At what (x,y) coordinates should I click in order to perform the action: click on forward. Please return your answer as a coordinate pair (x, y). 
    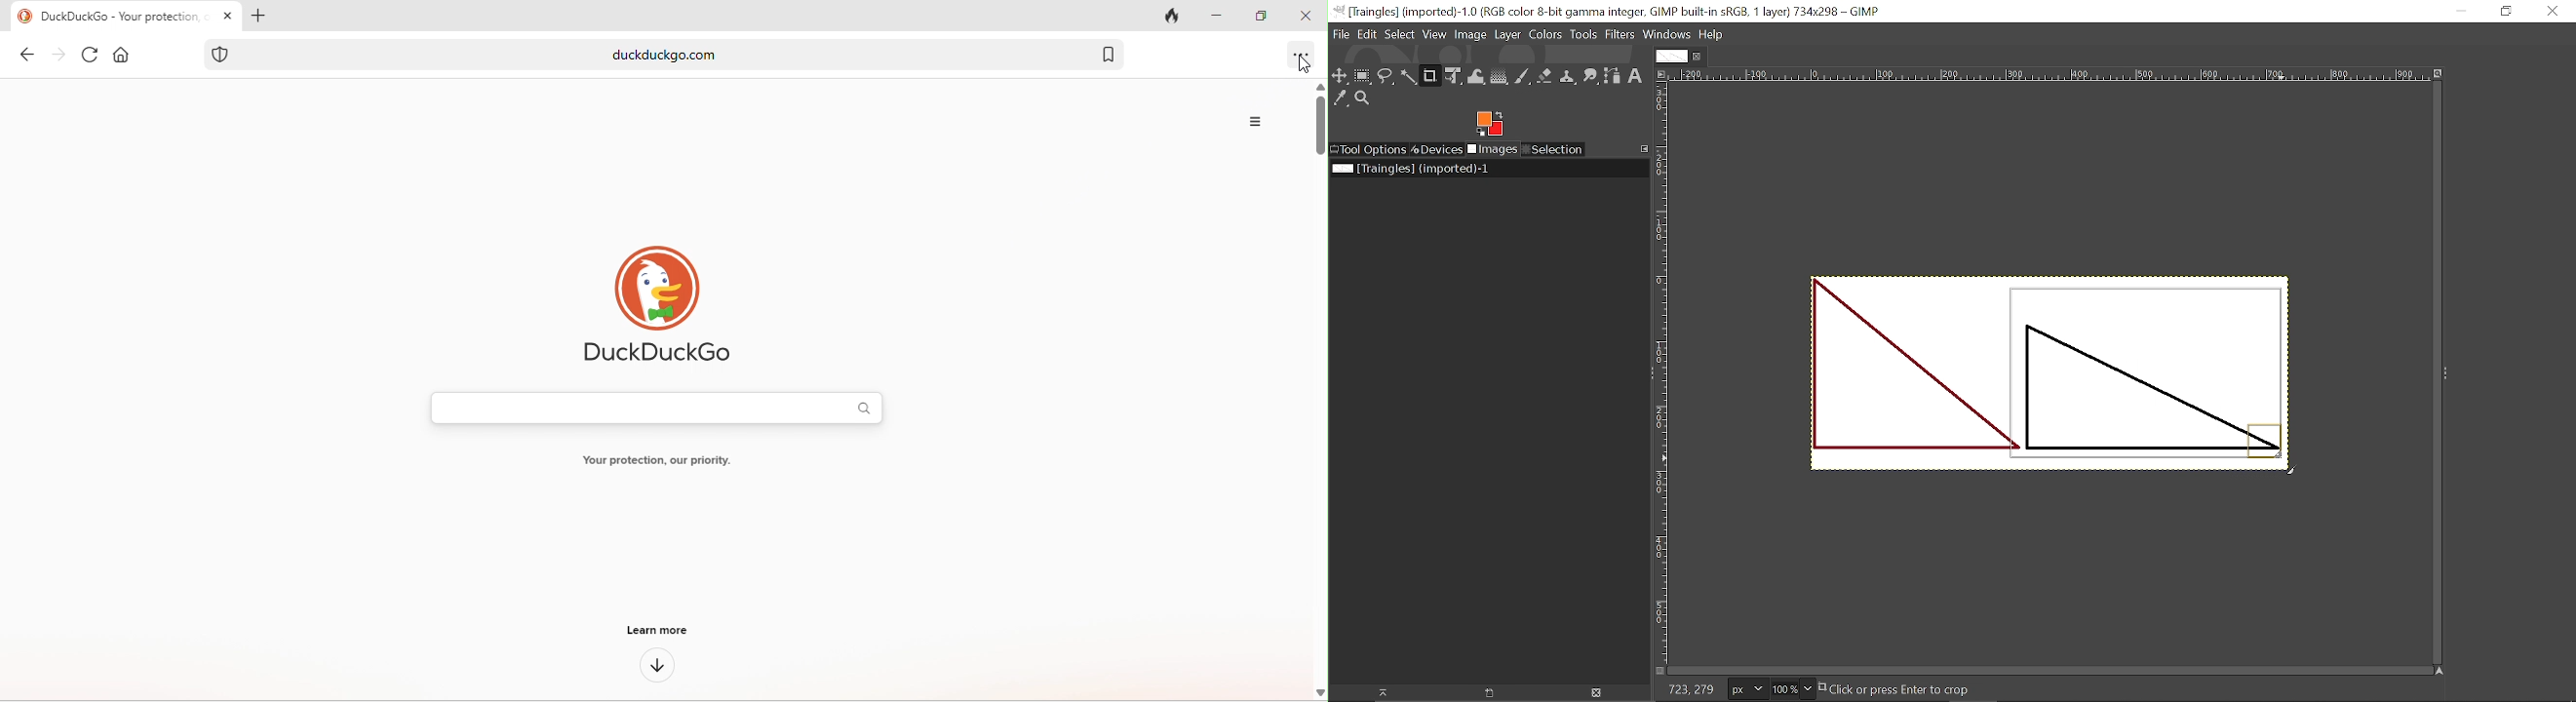
    Looking at the image, I should click on (54, 55).